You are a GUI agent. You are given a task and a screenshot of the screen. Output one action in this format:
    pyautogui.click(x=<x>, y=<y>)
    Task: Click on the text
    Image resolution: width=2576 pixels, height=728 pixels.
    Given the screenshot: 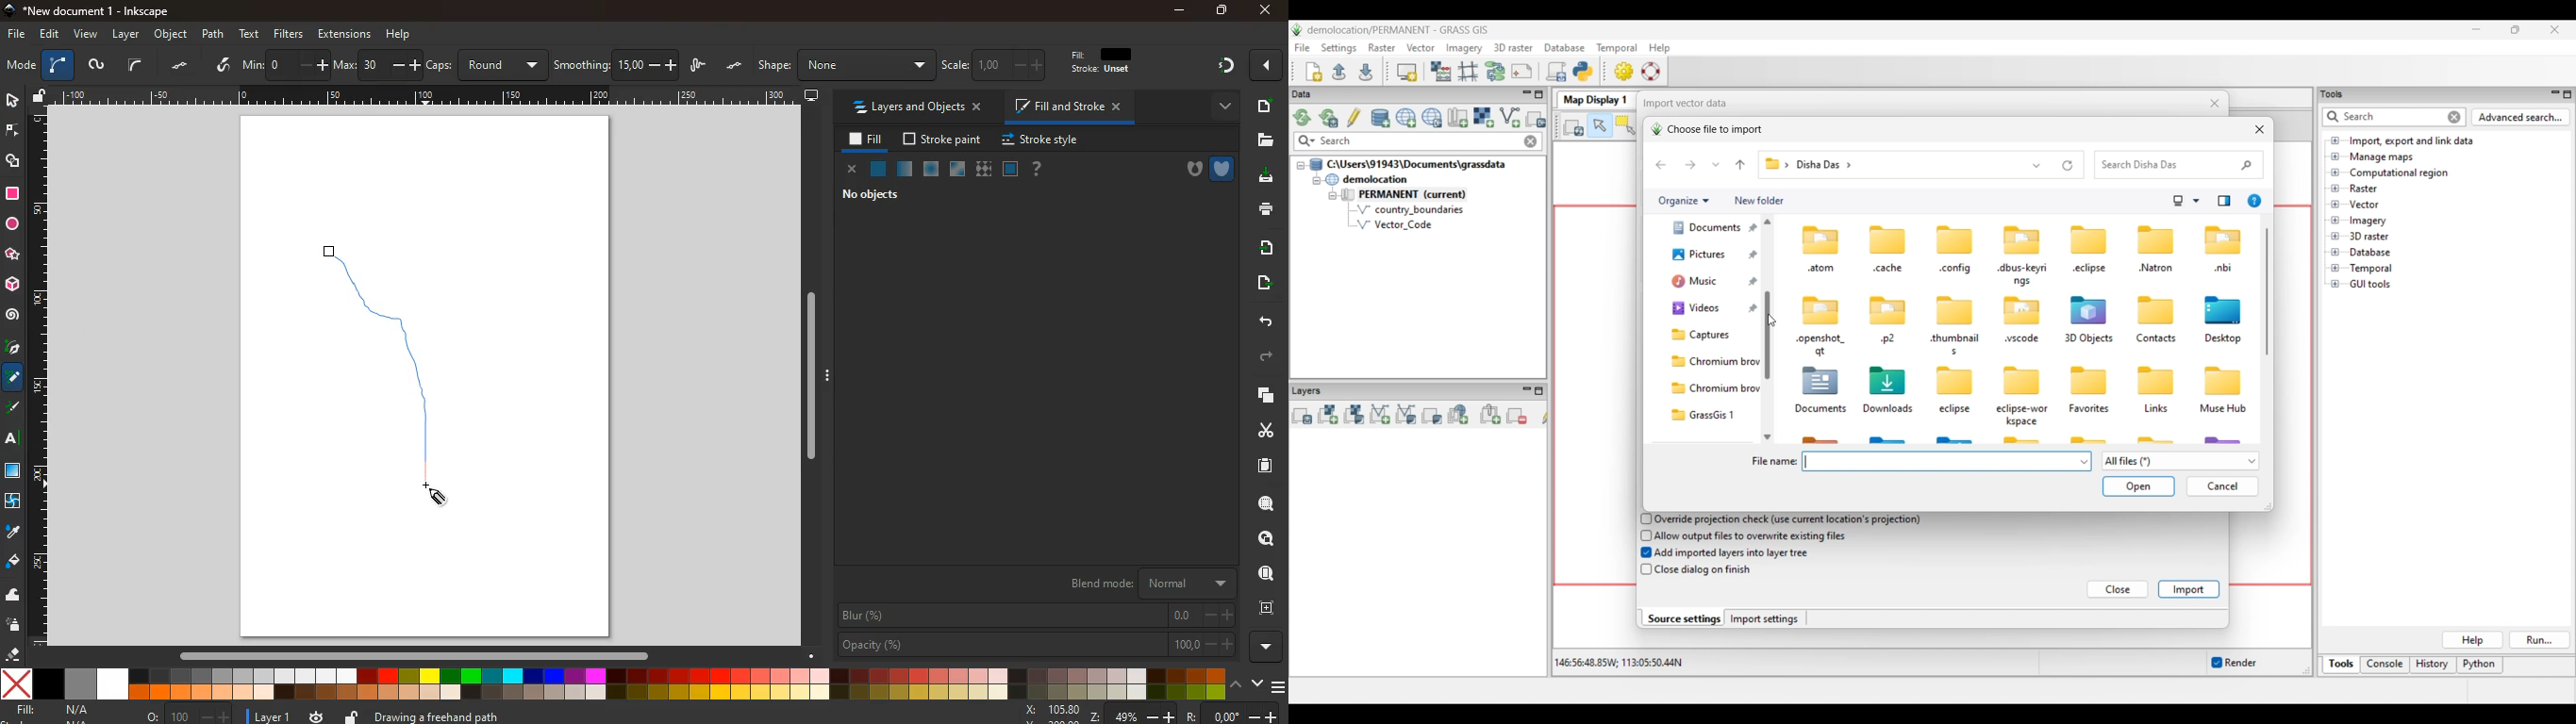 What is the action you would take?
    pyautogui.click(x=251, y=34)
    